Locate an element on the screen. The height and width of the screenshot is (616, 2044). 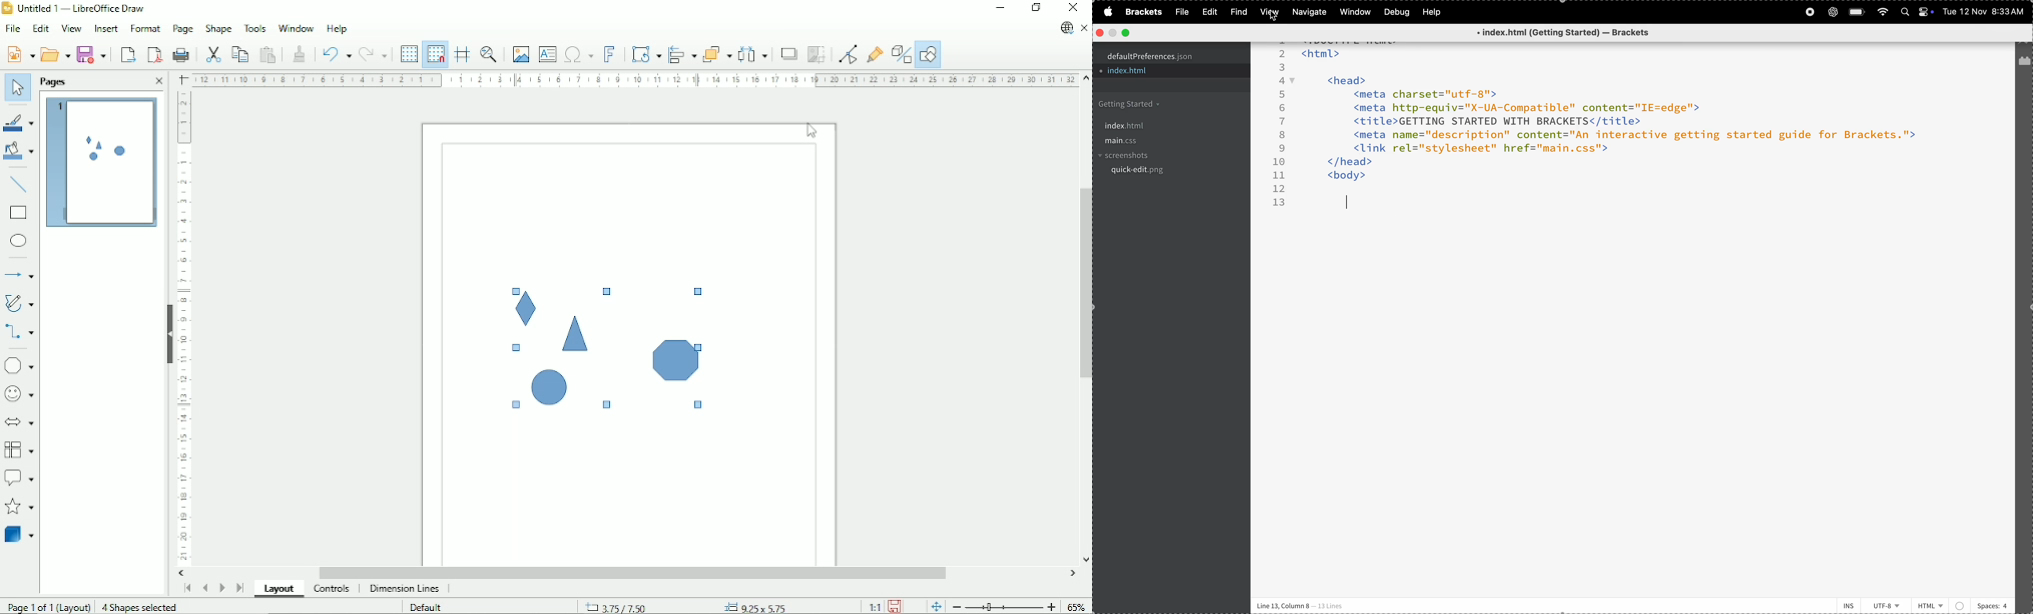
Snap to grid is located at coordinates (435, 53).